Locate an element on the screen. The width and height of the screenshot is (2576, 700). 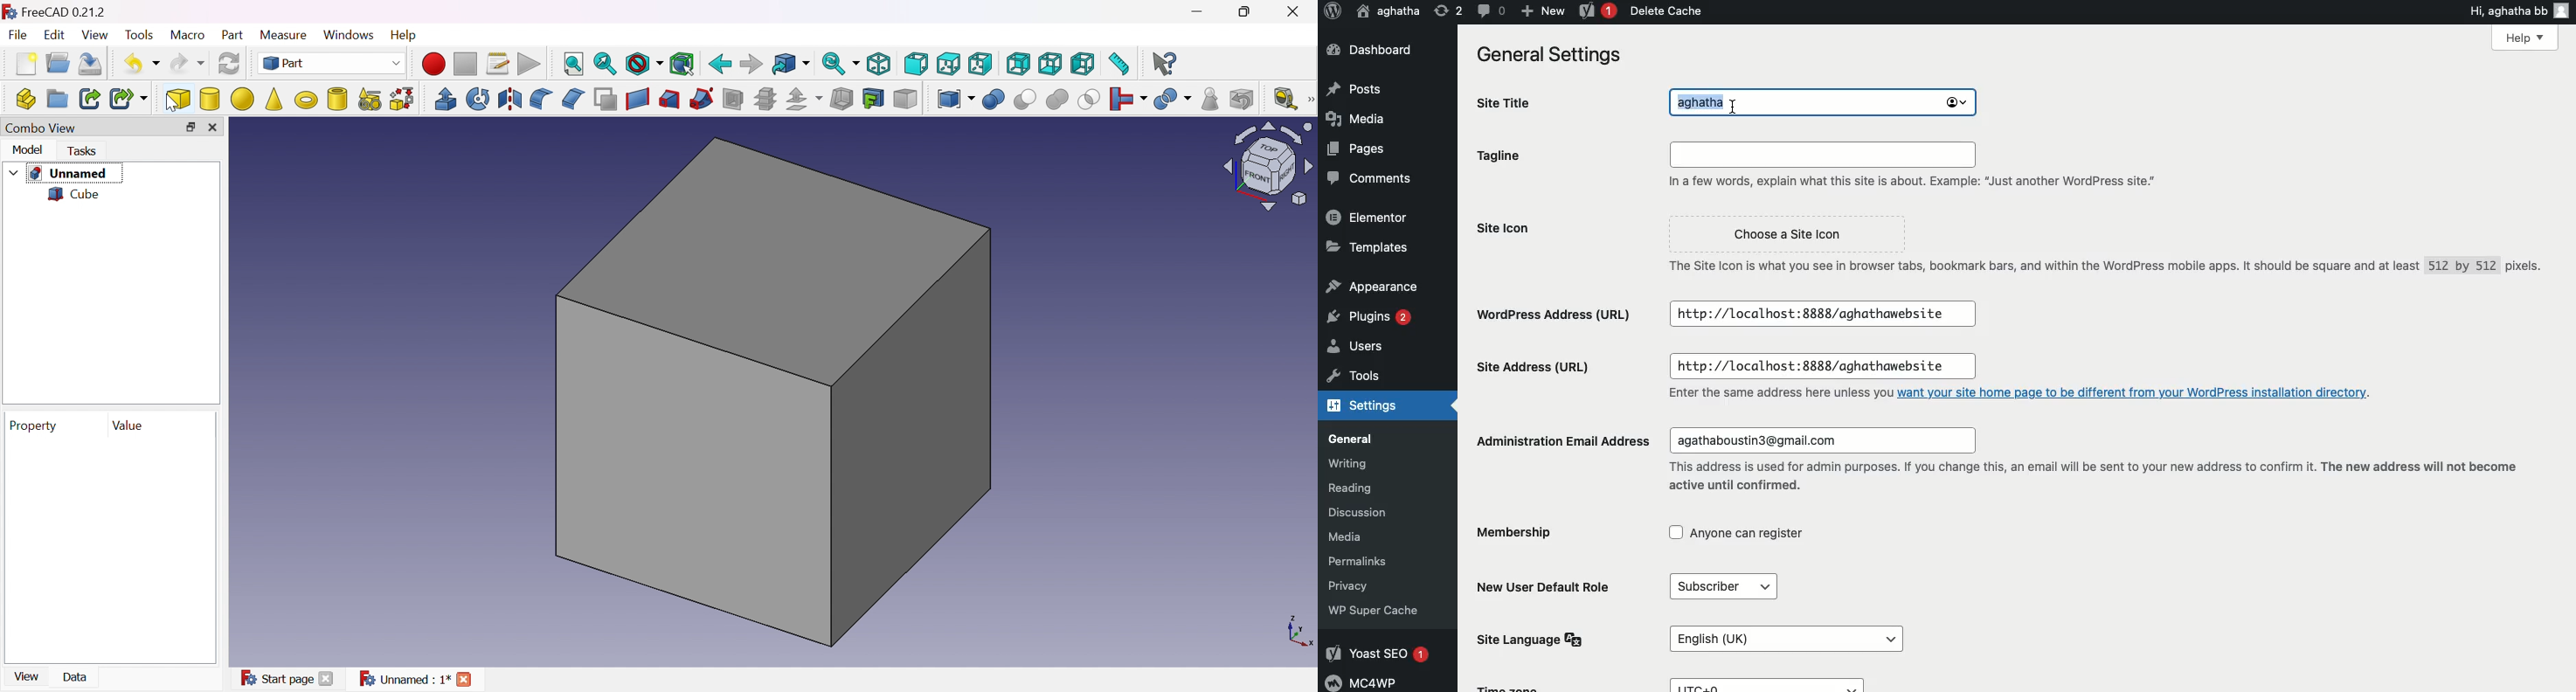
Tools is located at coordinates (139, 34).